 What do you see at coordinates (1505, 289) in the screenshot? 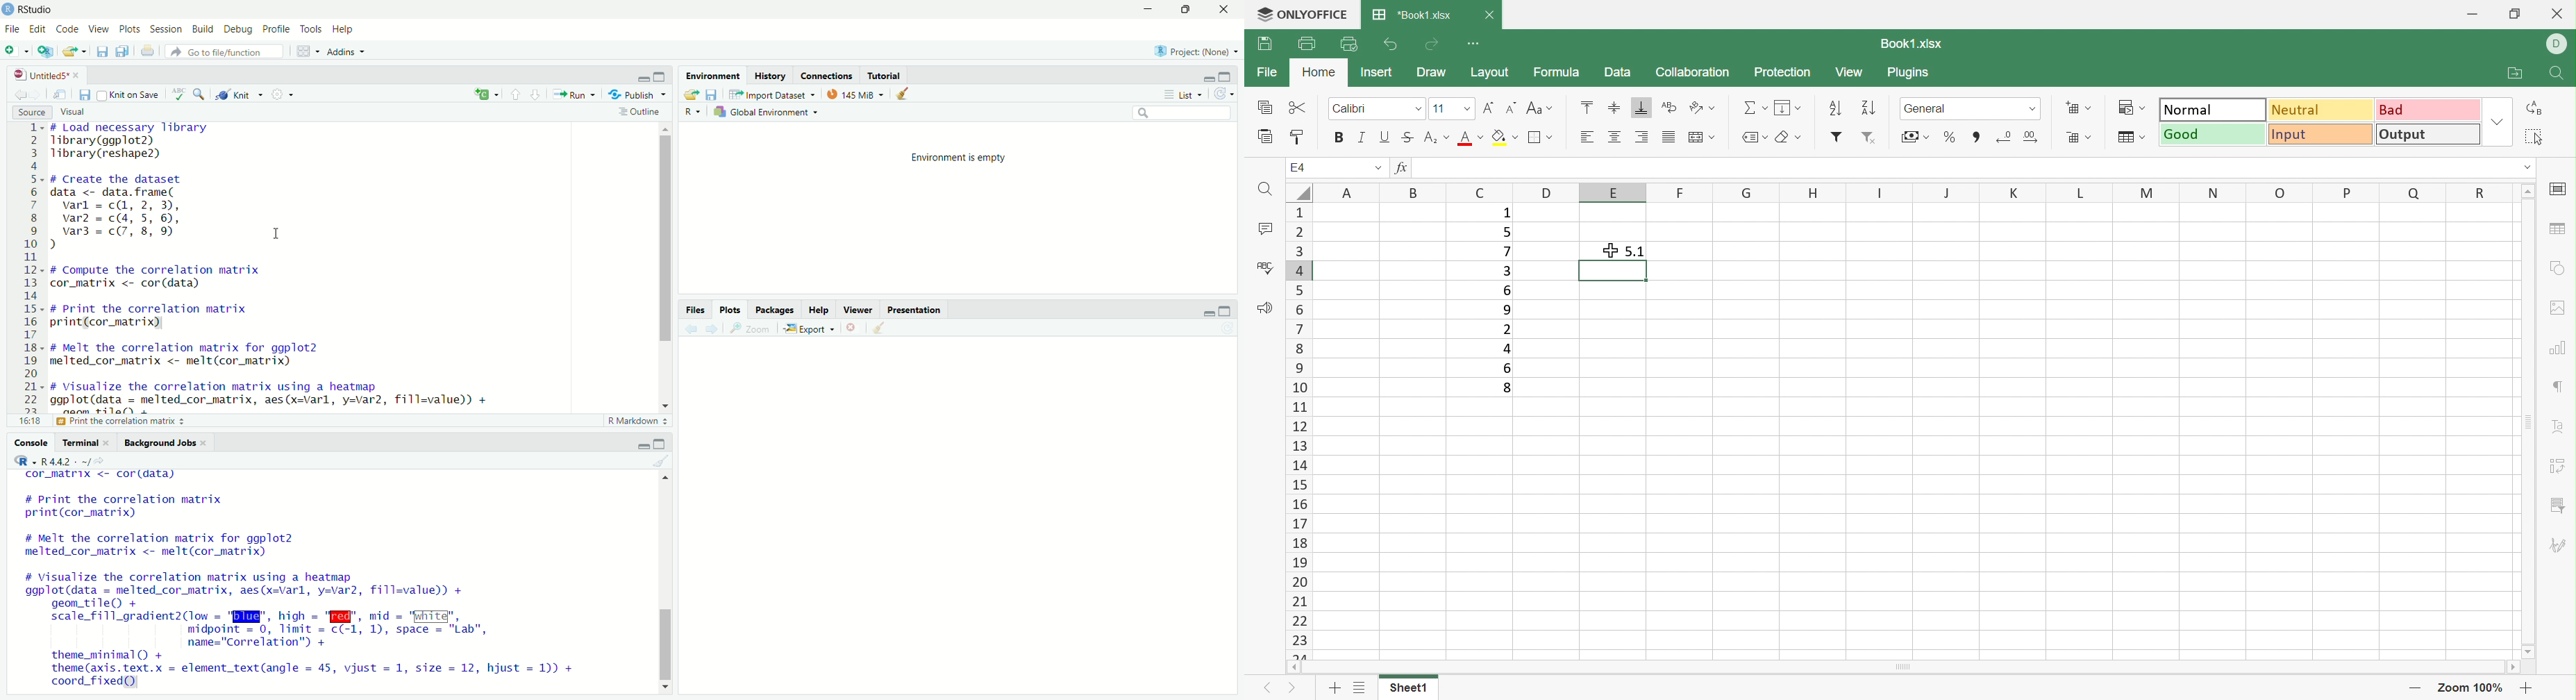
I see `6` at bounding box center [1505, 289].